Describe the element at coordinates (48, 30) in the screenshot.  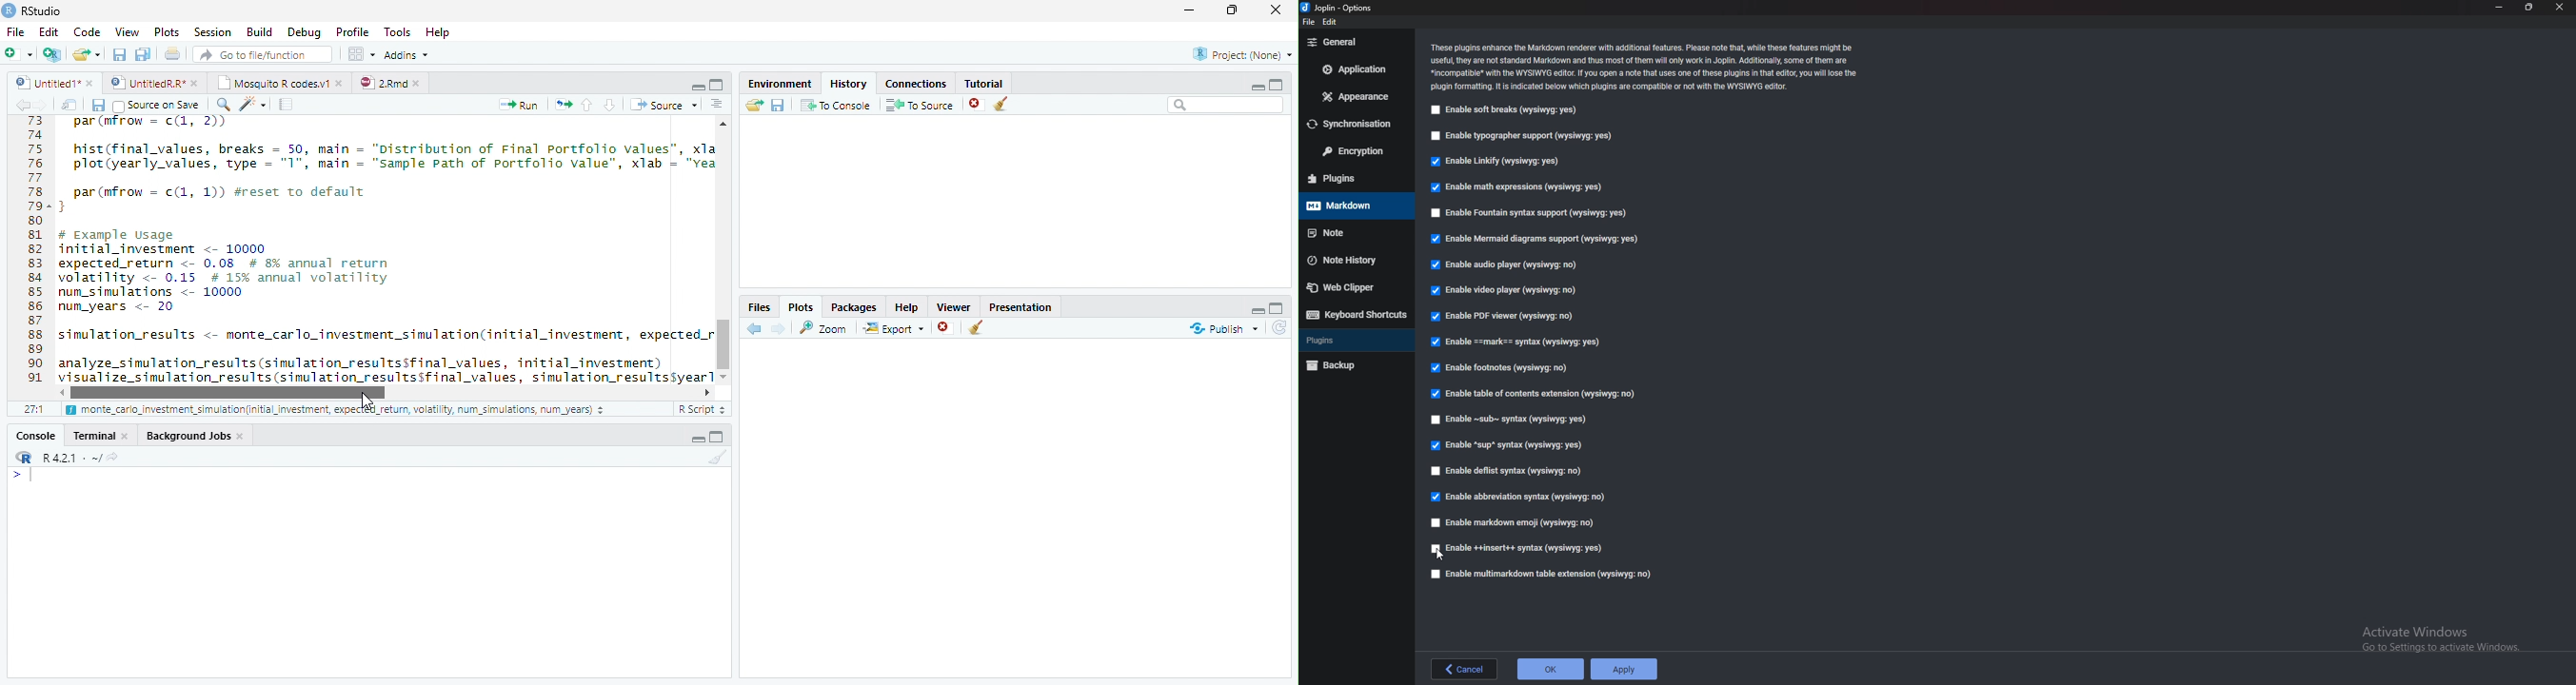
I see `Edit` at that location.